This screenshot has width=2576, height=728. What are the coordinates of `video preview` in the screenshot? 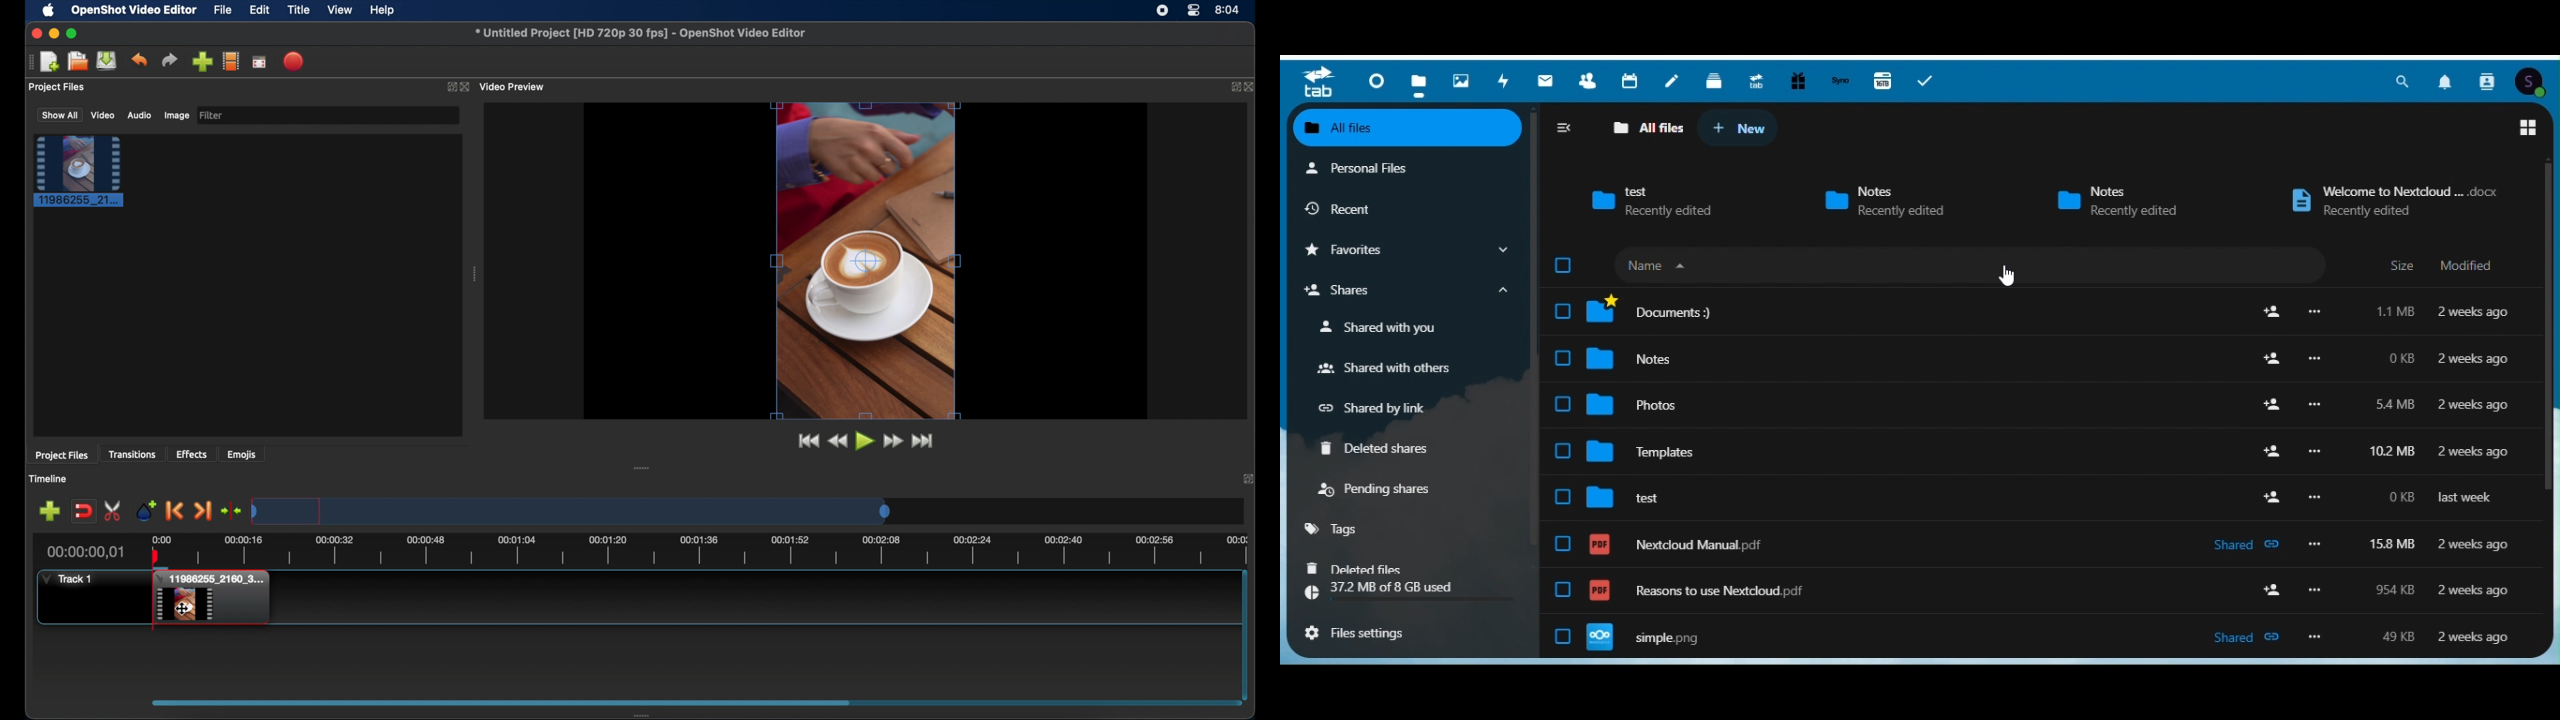 It's located at (867, 261).